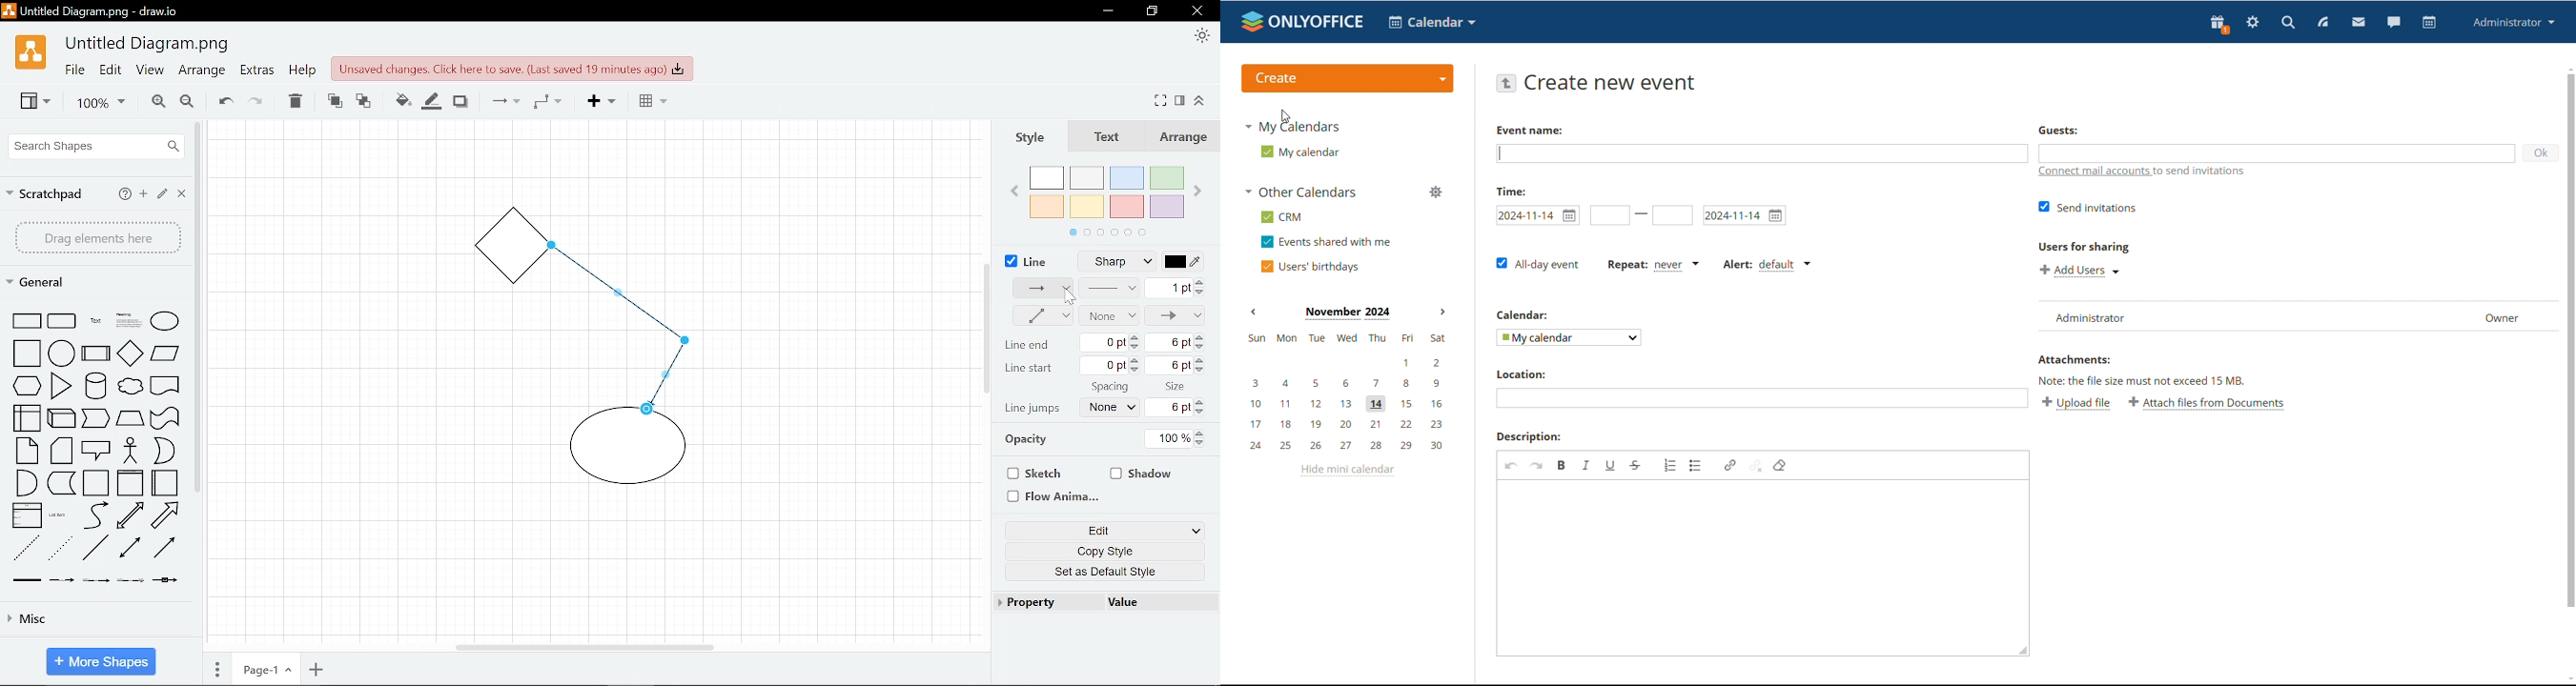 This screenshot has height=700, width=2576. I want to click on Line start spacing, so click(1172, 343).